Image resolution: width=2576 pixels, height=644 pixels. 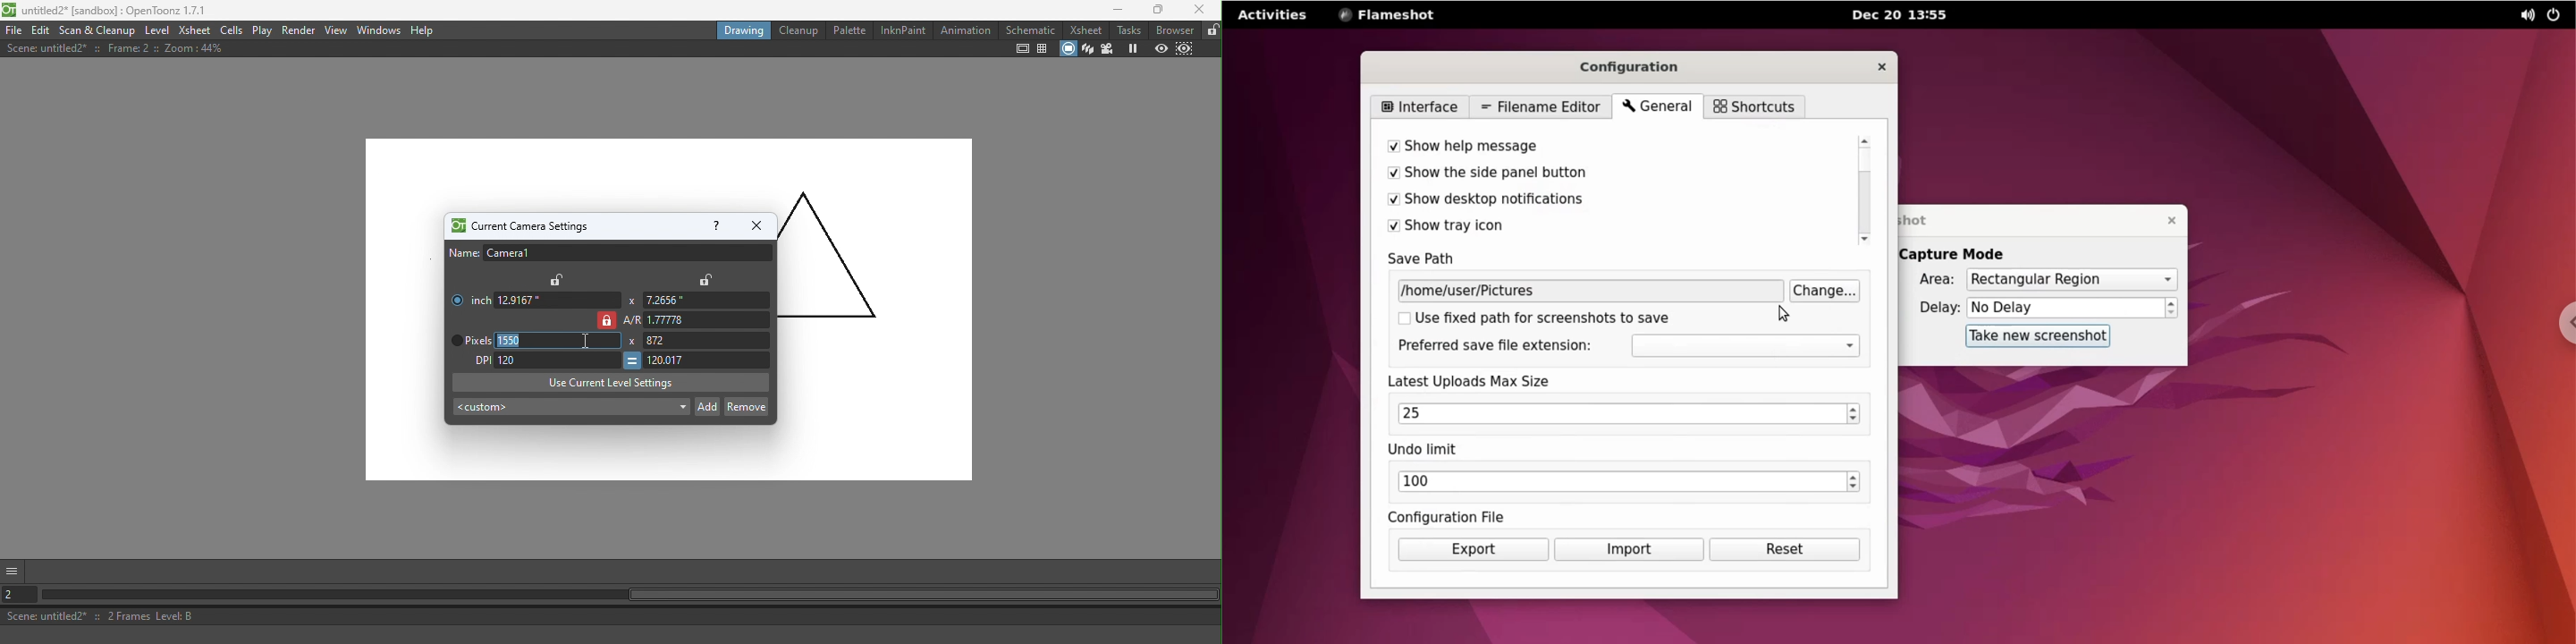 I want to click on Enter pixels, so click(x=712, y=340).